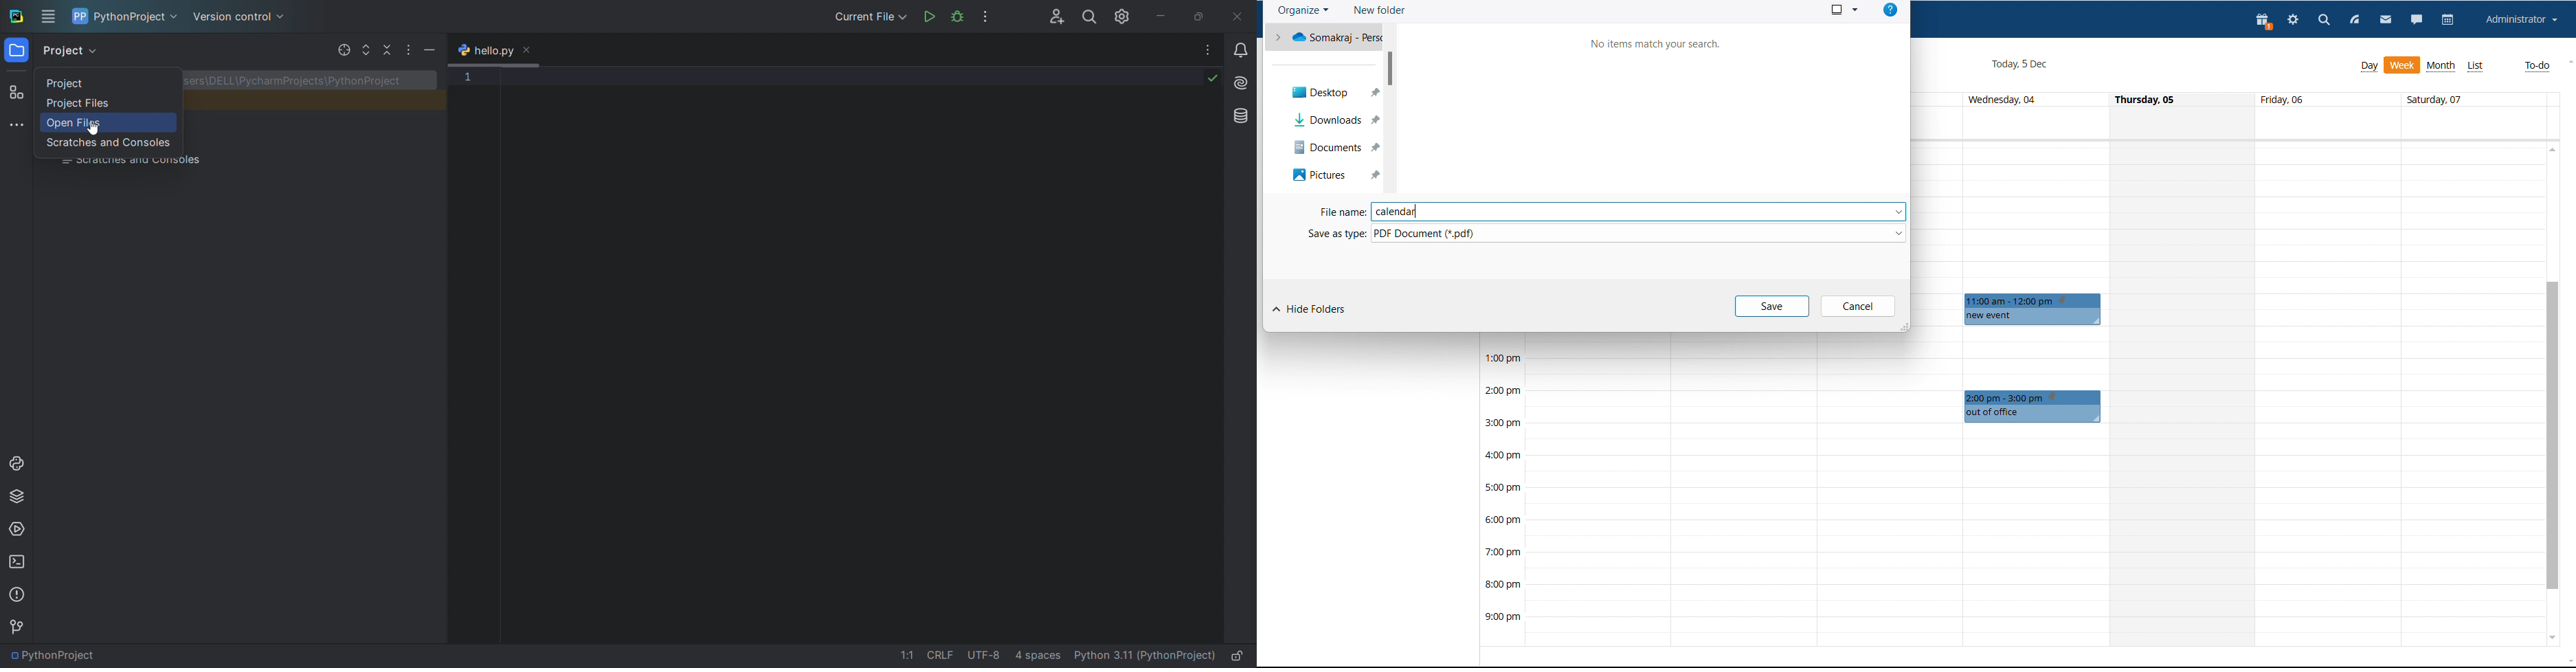 Image resolution: width=2576 pixels, height=672 pixels. What do you see at coordinates (2417, 21) in the screenshot?
I see `chat` at bounding box center [2417, 21].